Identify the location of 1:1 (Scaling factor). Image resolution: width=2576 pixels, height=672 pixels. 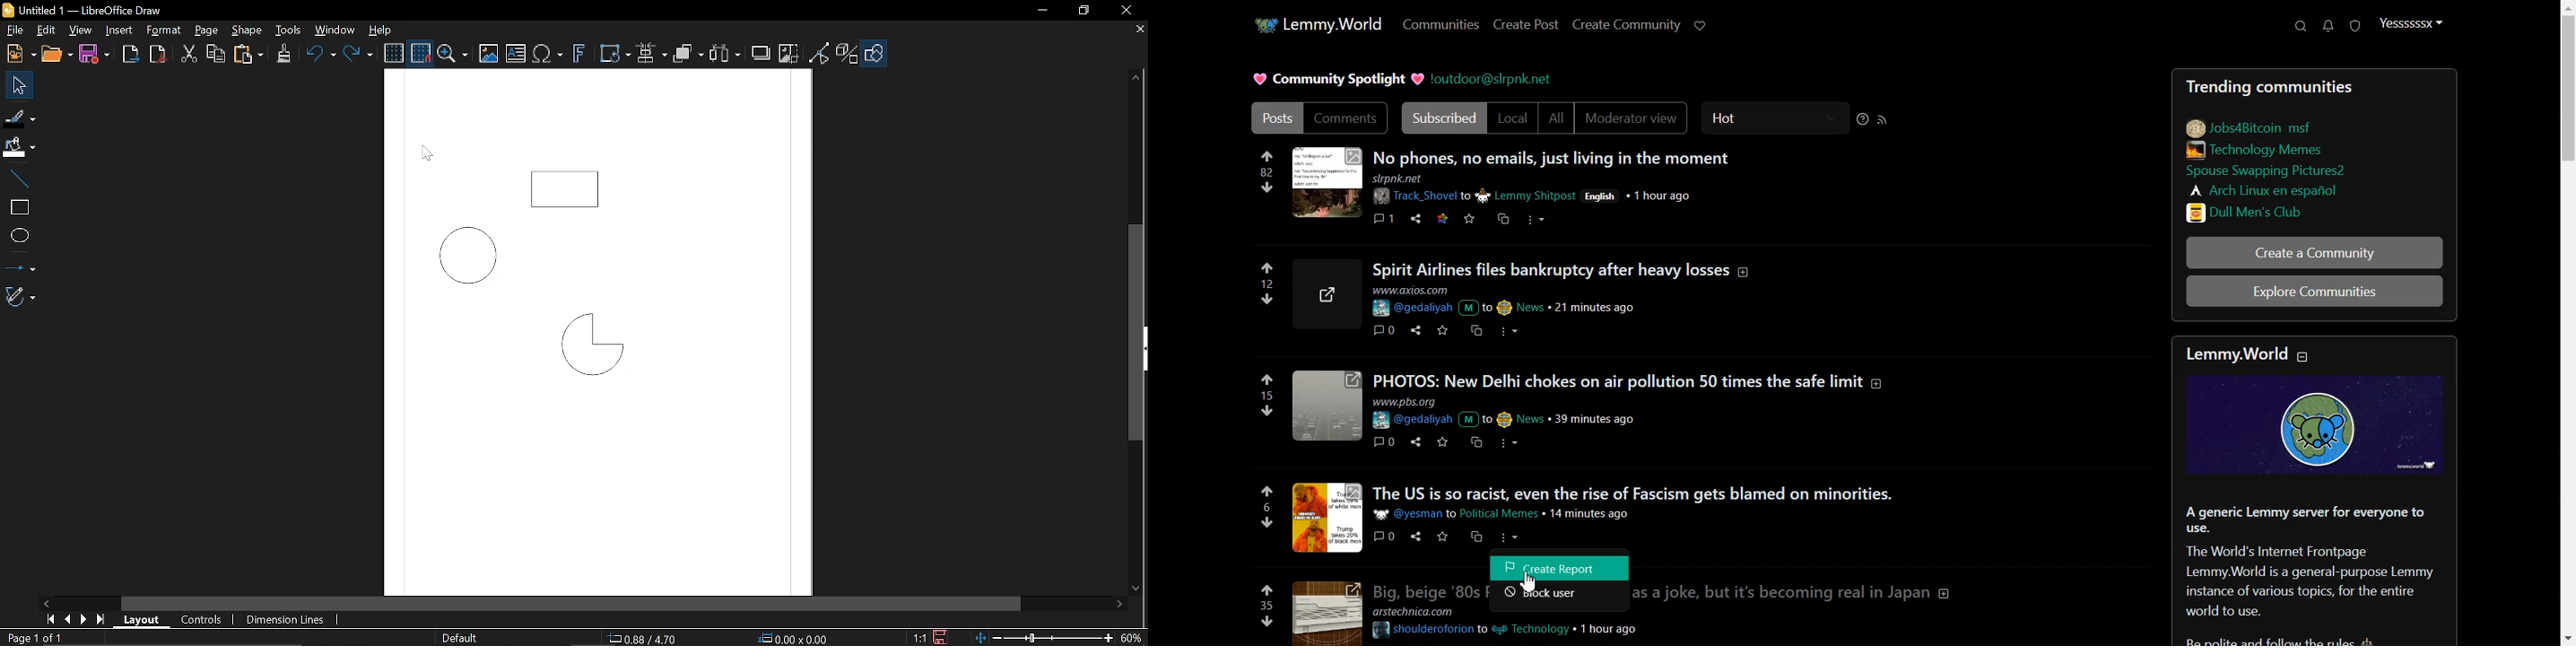
(920, 637).